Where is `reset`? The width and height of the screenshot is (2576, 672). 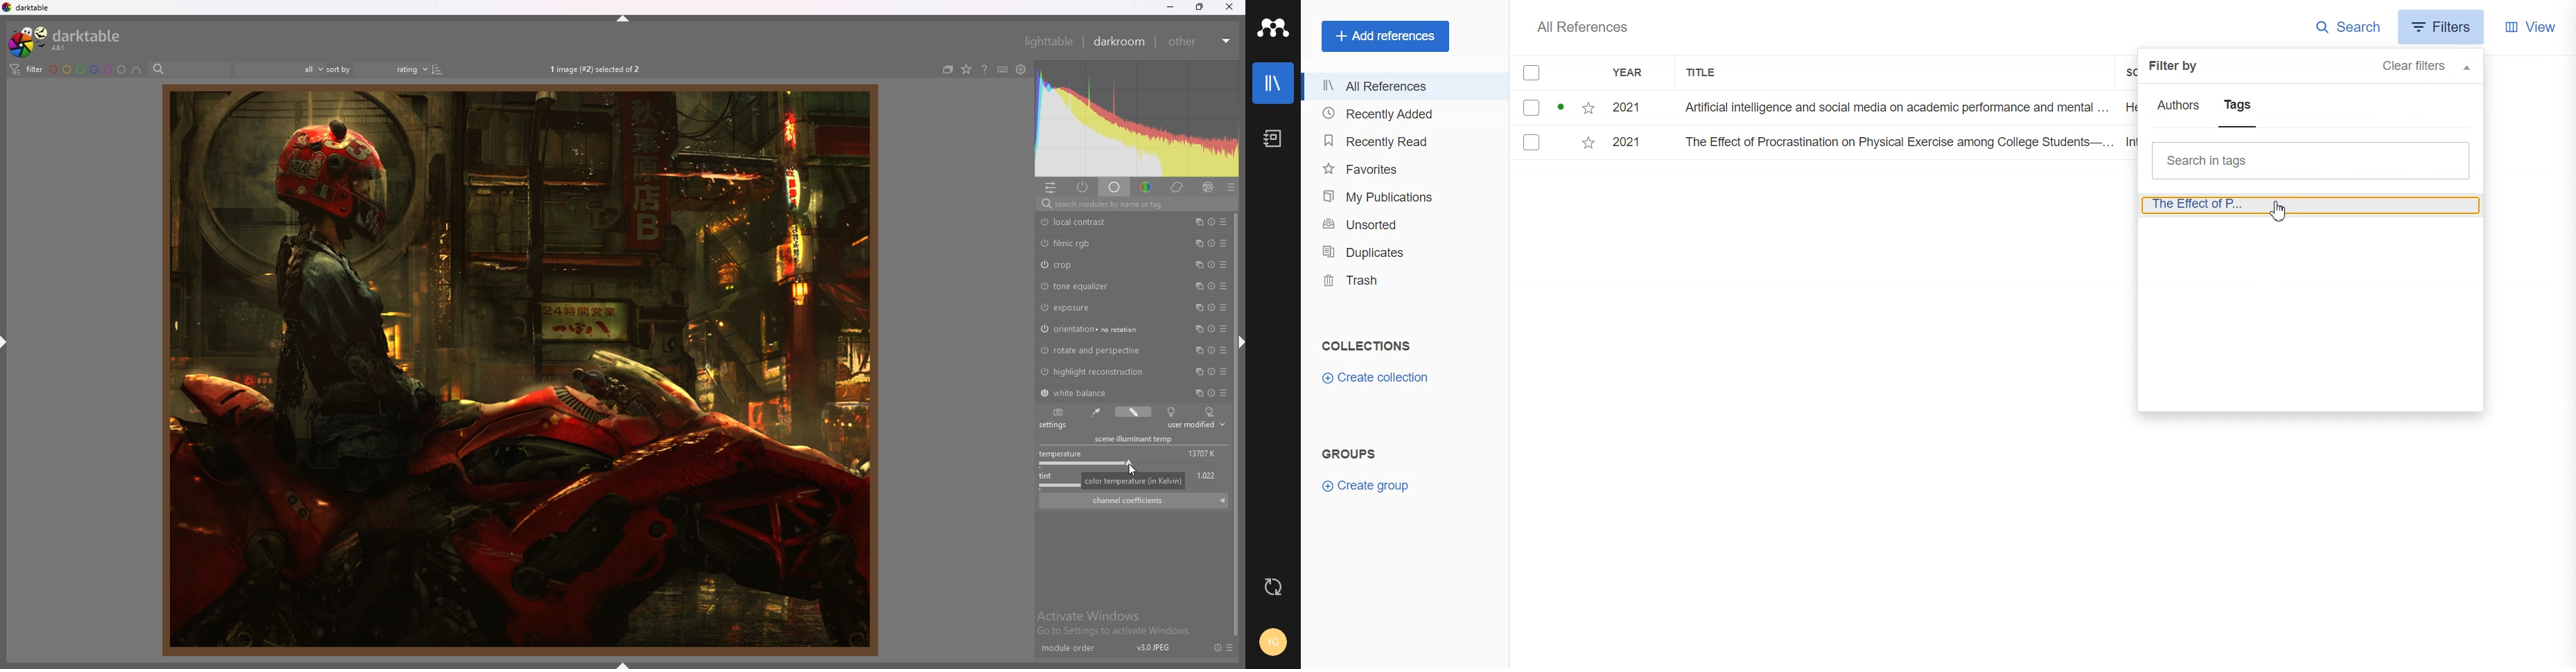 reset is located at coordinates (1212, 243).